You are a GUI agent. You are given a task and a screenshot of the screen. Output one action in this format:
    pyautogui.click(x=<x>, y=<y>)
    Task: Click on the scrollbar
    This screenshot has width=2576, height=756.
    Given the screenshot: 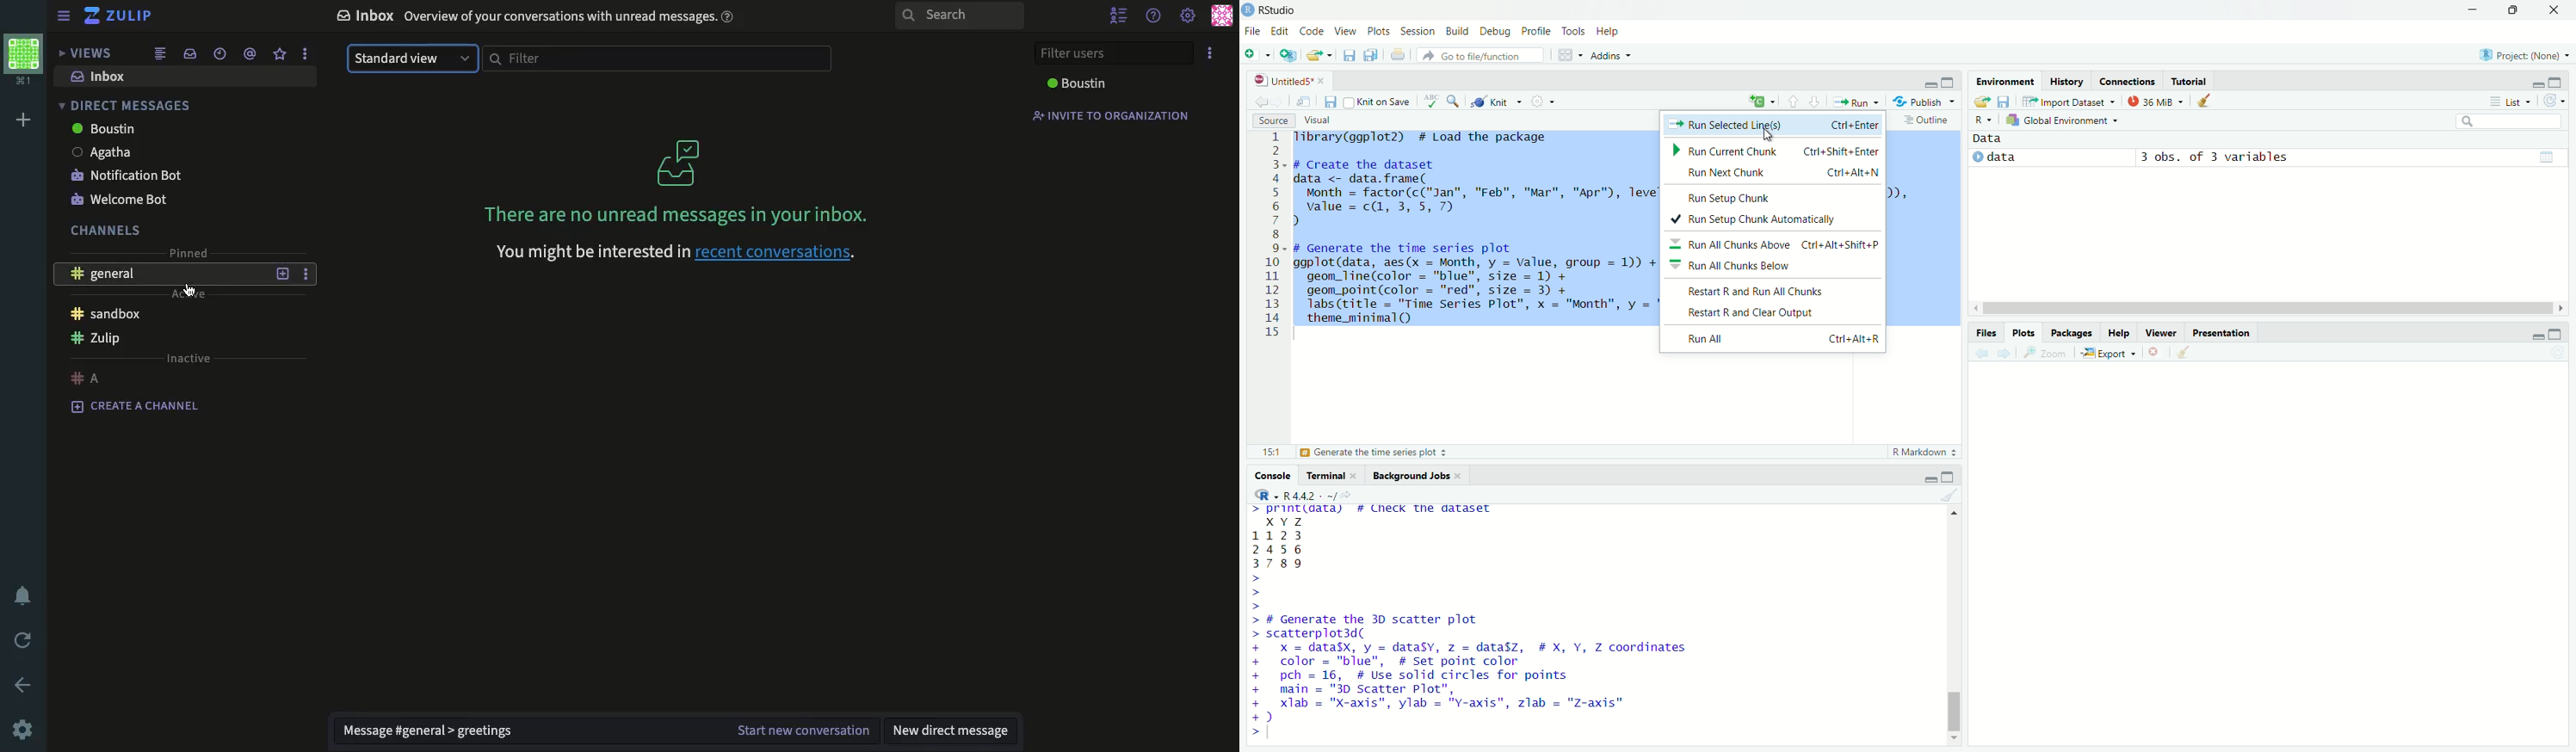 What is the action you would take?
    pyautogui.click(x=1953, y=629)
    